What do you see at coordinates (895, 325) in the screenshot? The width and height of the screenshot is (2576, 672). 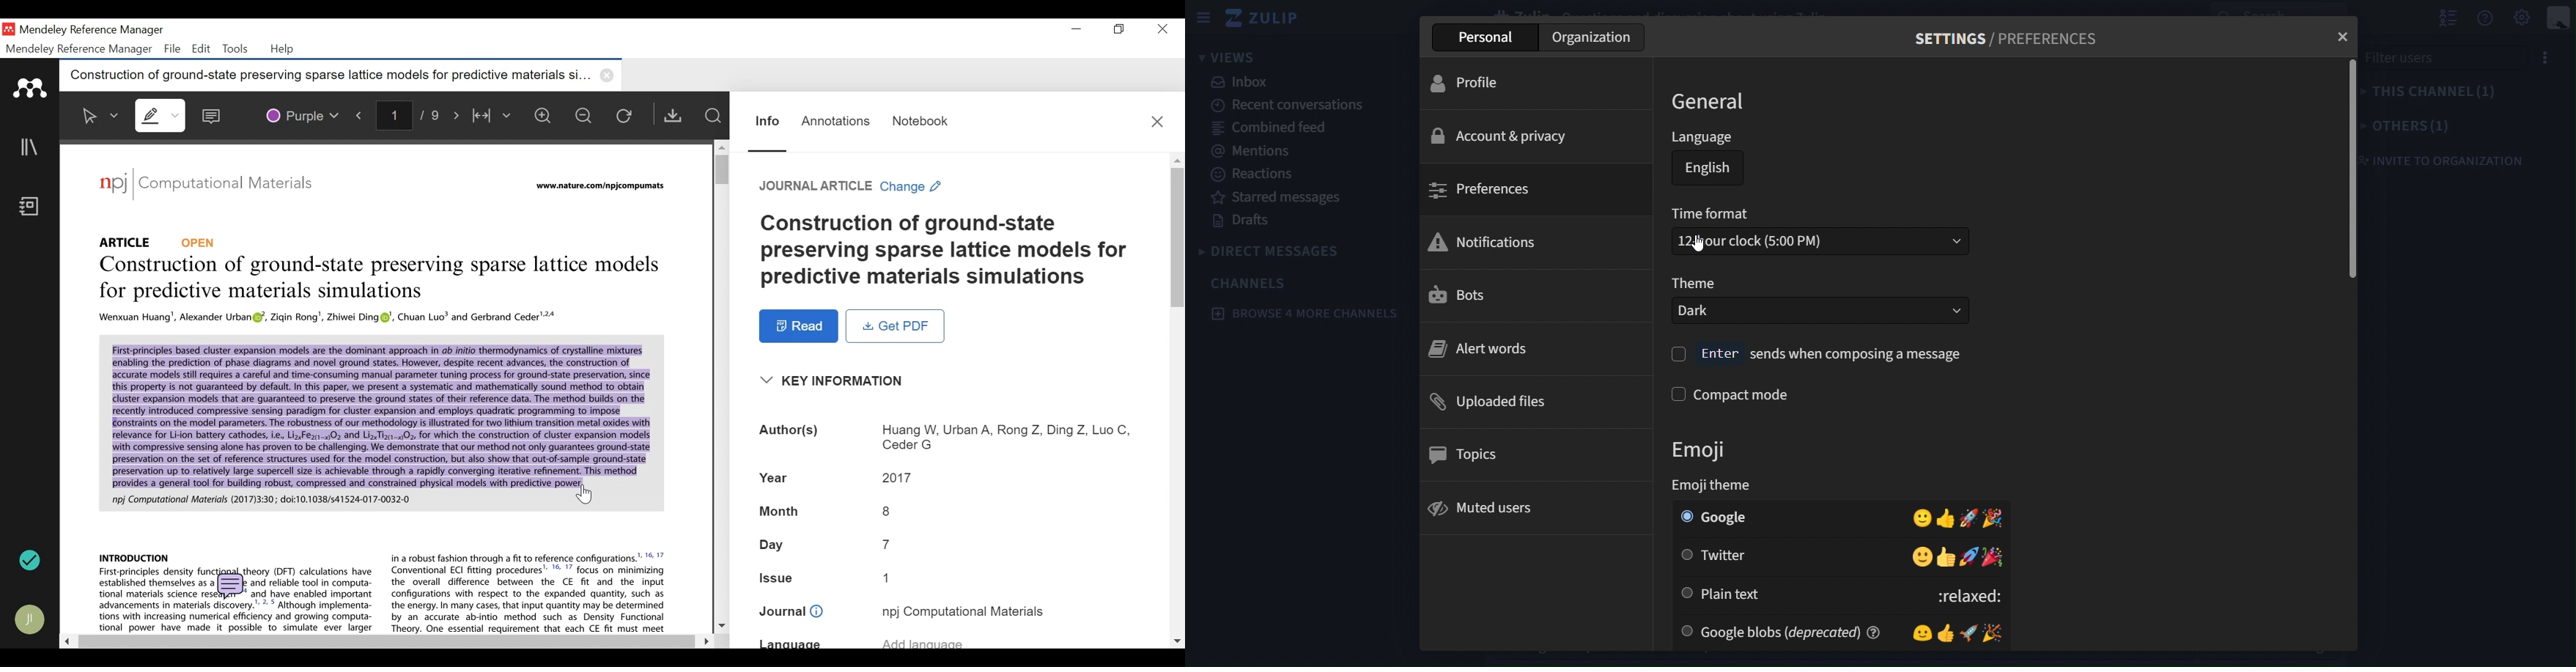 I see `Get PDF` at bounding box center [895, 325].